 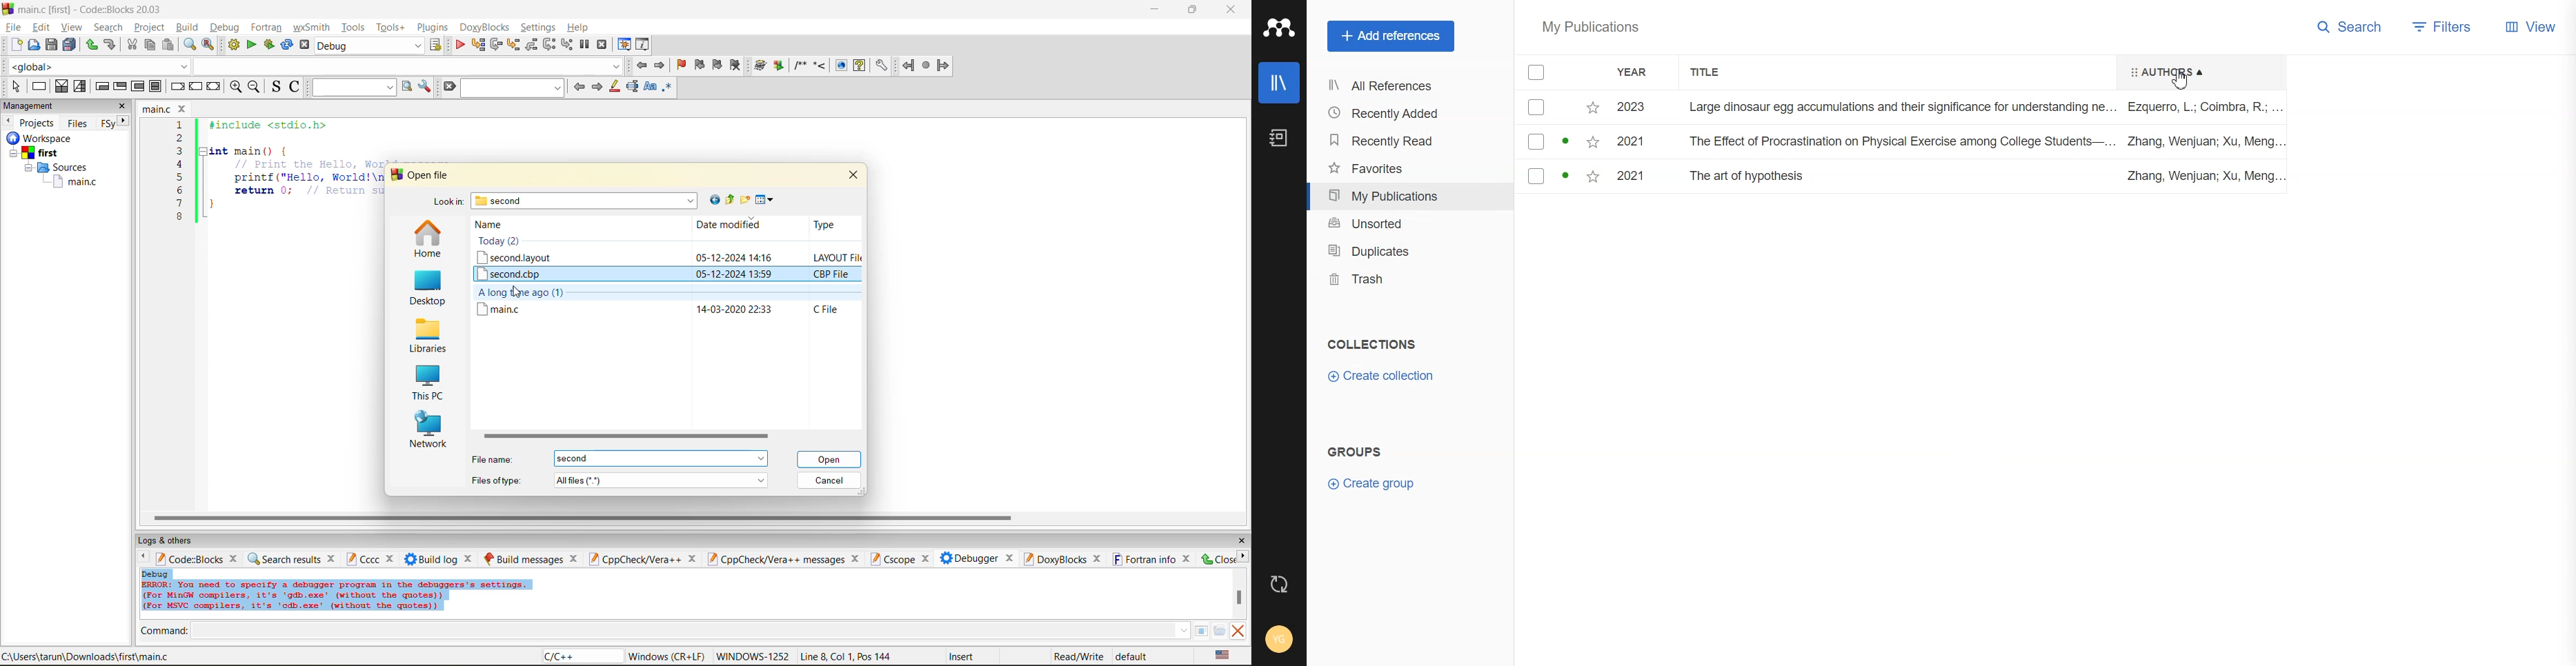 I want to click on 1, so click(x=181, y=125).